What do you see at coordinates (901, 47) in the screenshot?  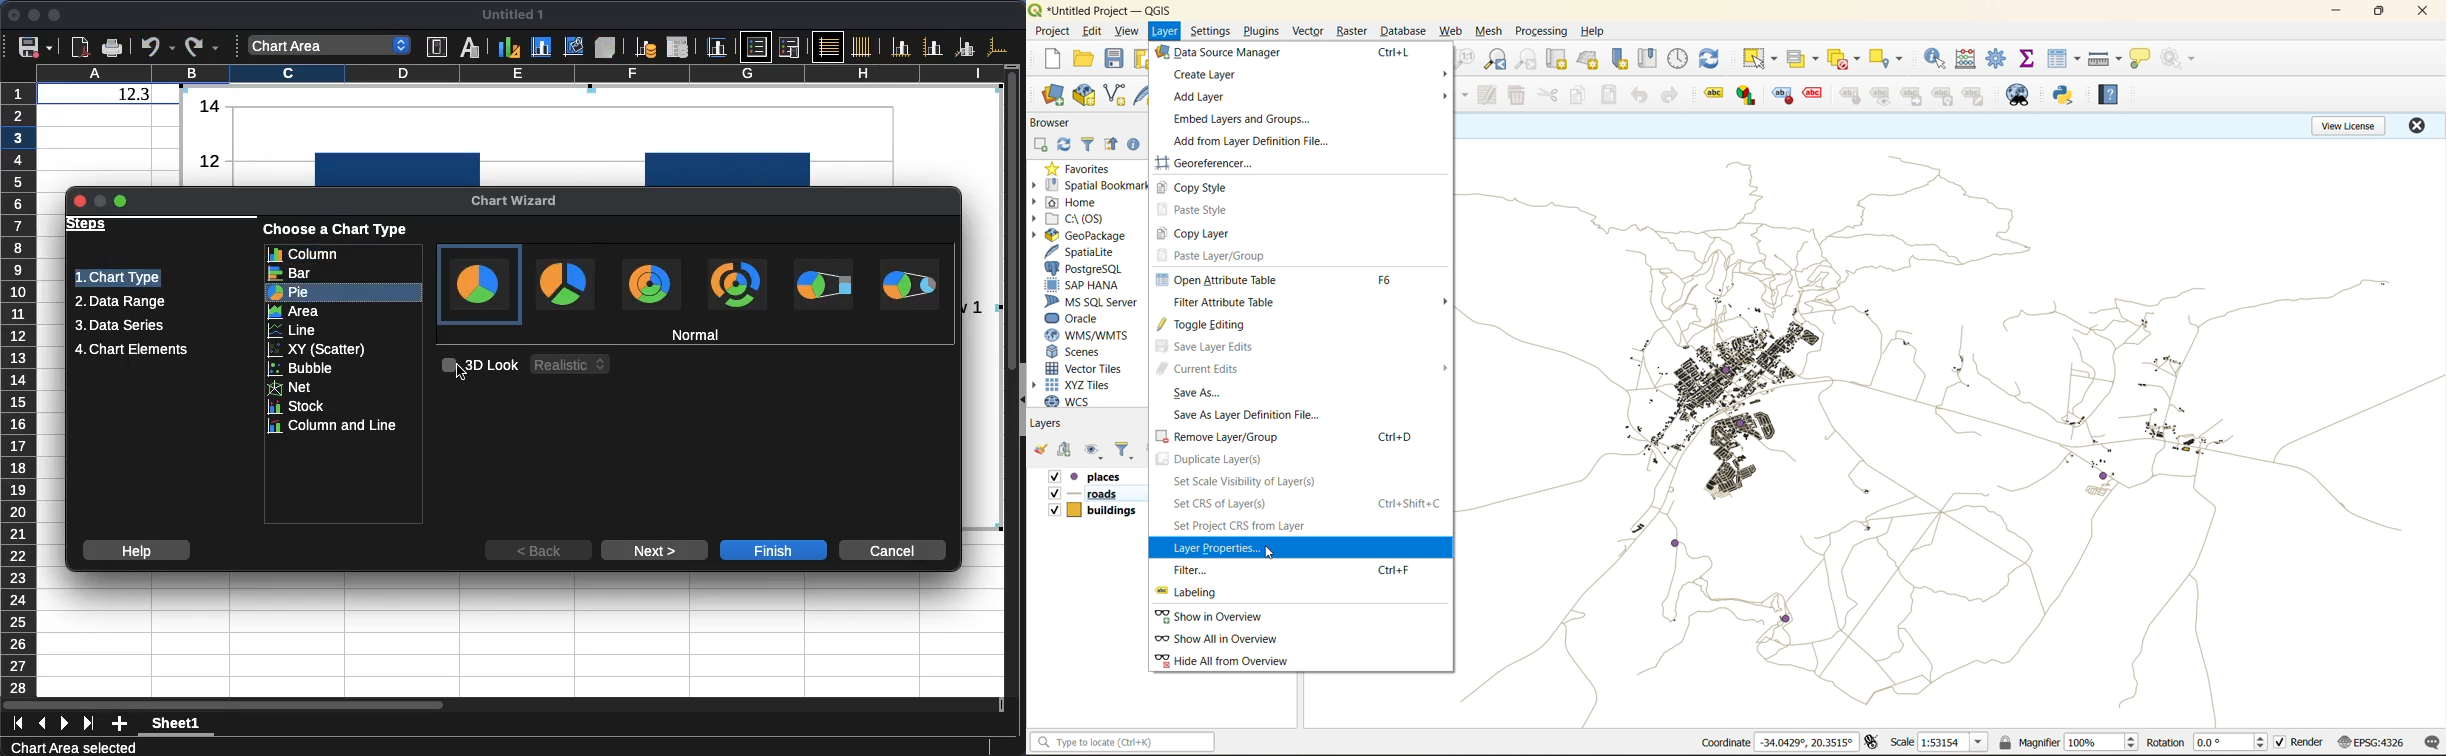 I see `X axis` at bounding box center [901, 47].